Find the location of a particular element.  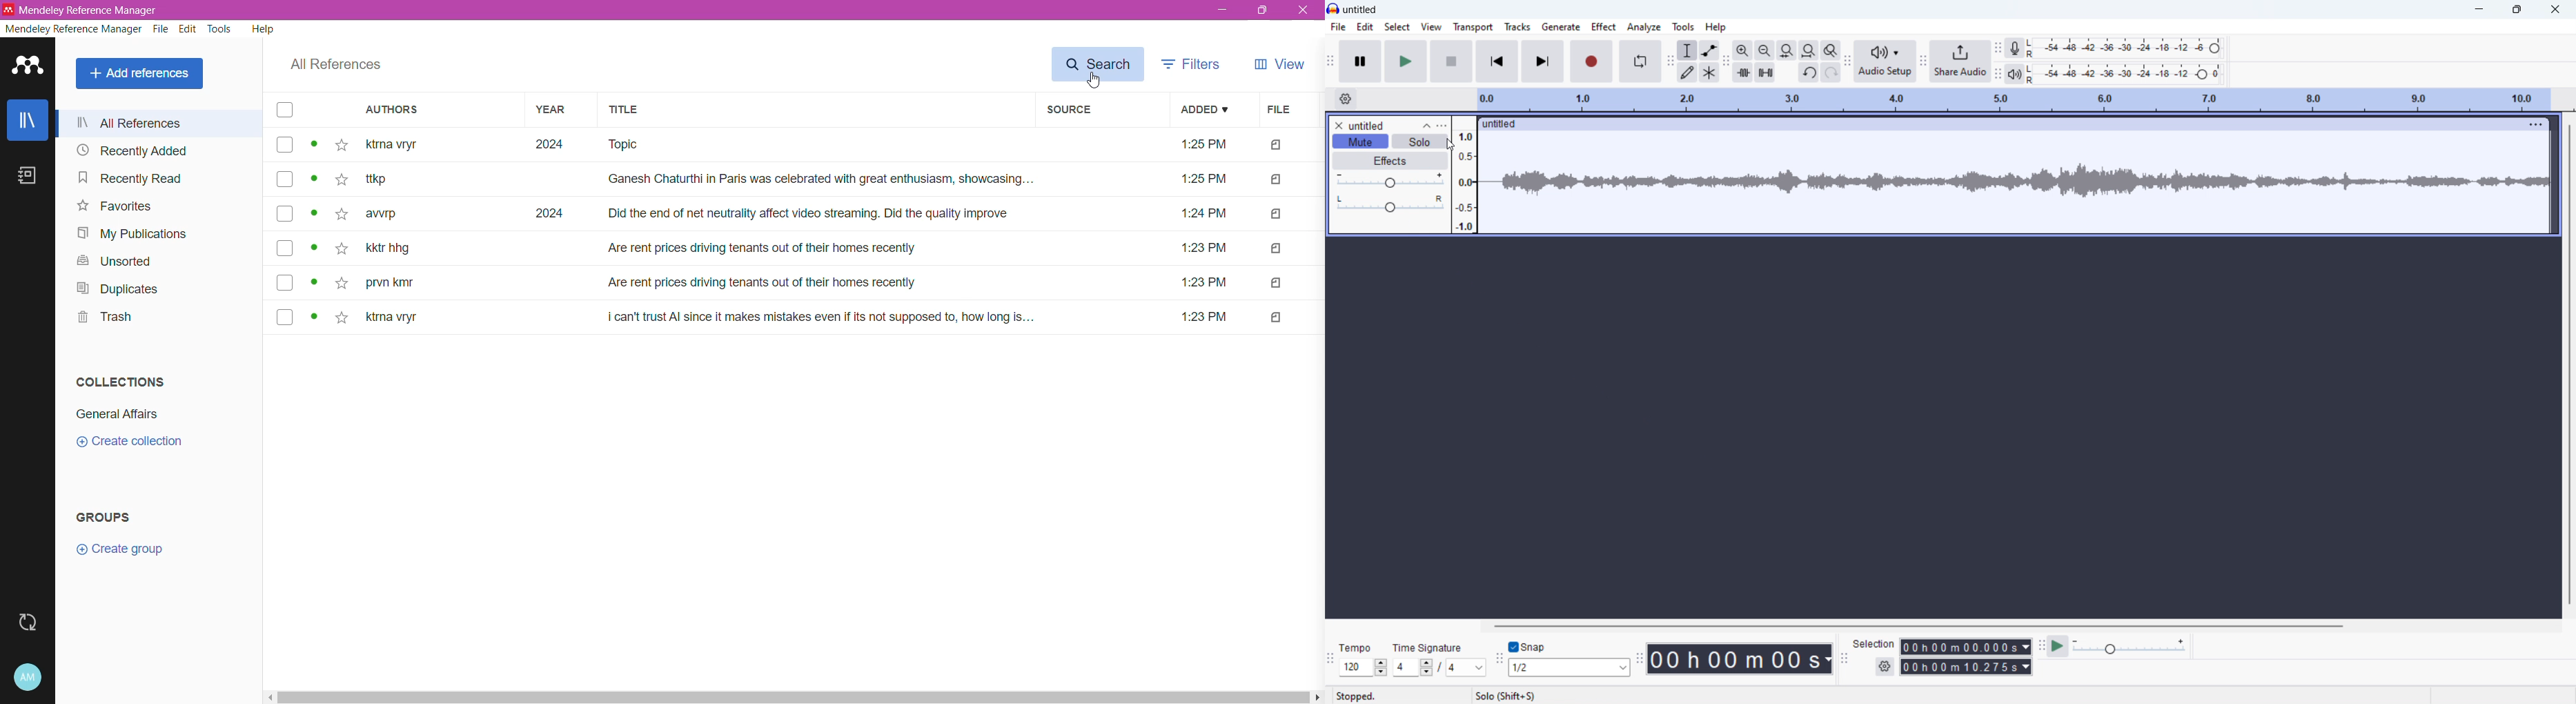

 ttkp Ganesh Chaturthi in Paris was celebrated with great enthusiasm, showcasing...   1:25 PM is located at coordinates (802, 181).